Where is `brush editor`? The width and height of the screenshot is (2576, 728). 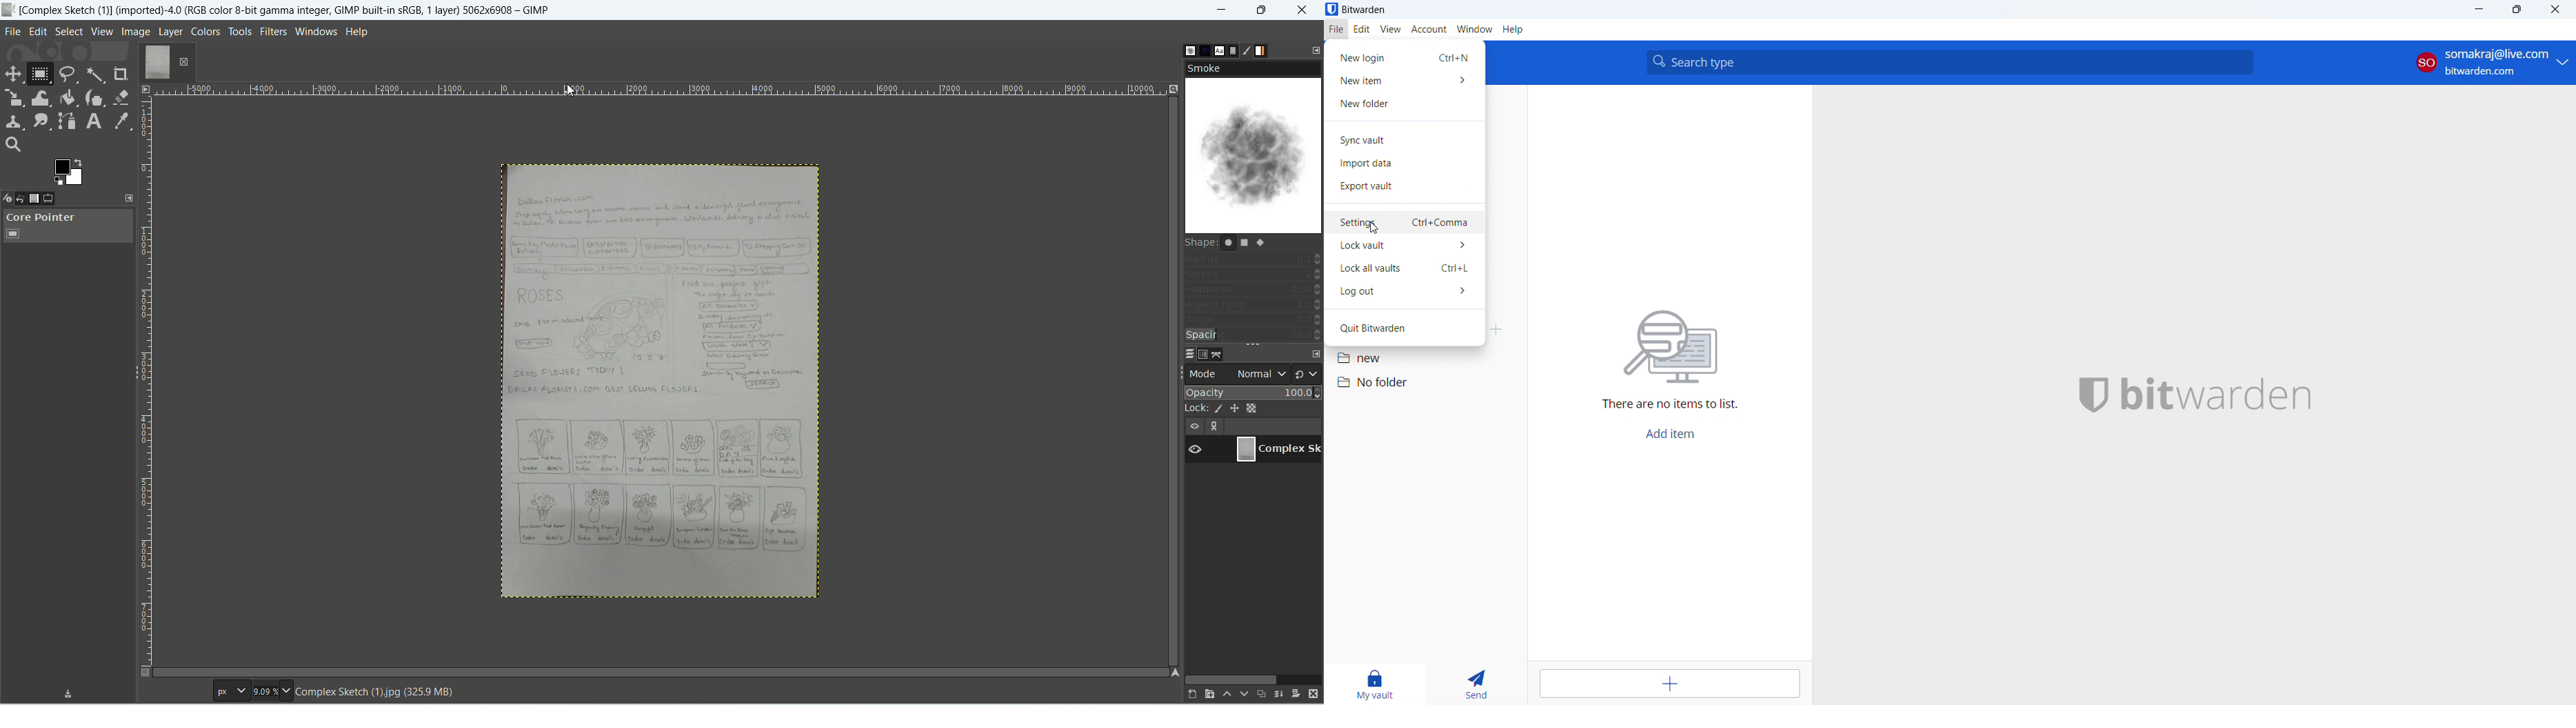 brush editor is located at coordinates (1248, 49).